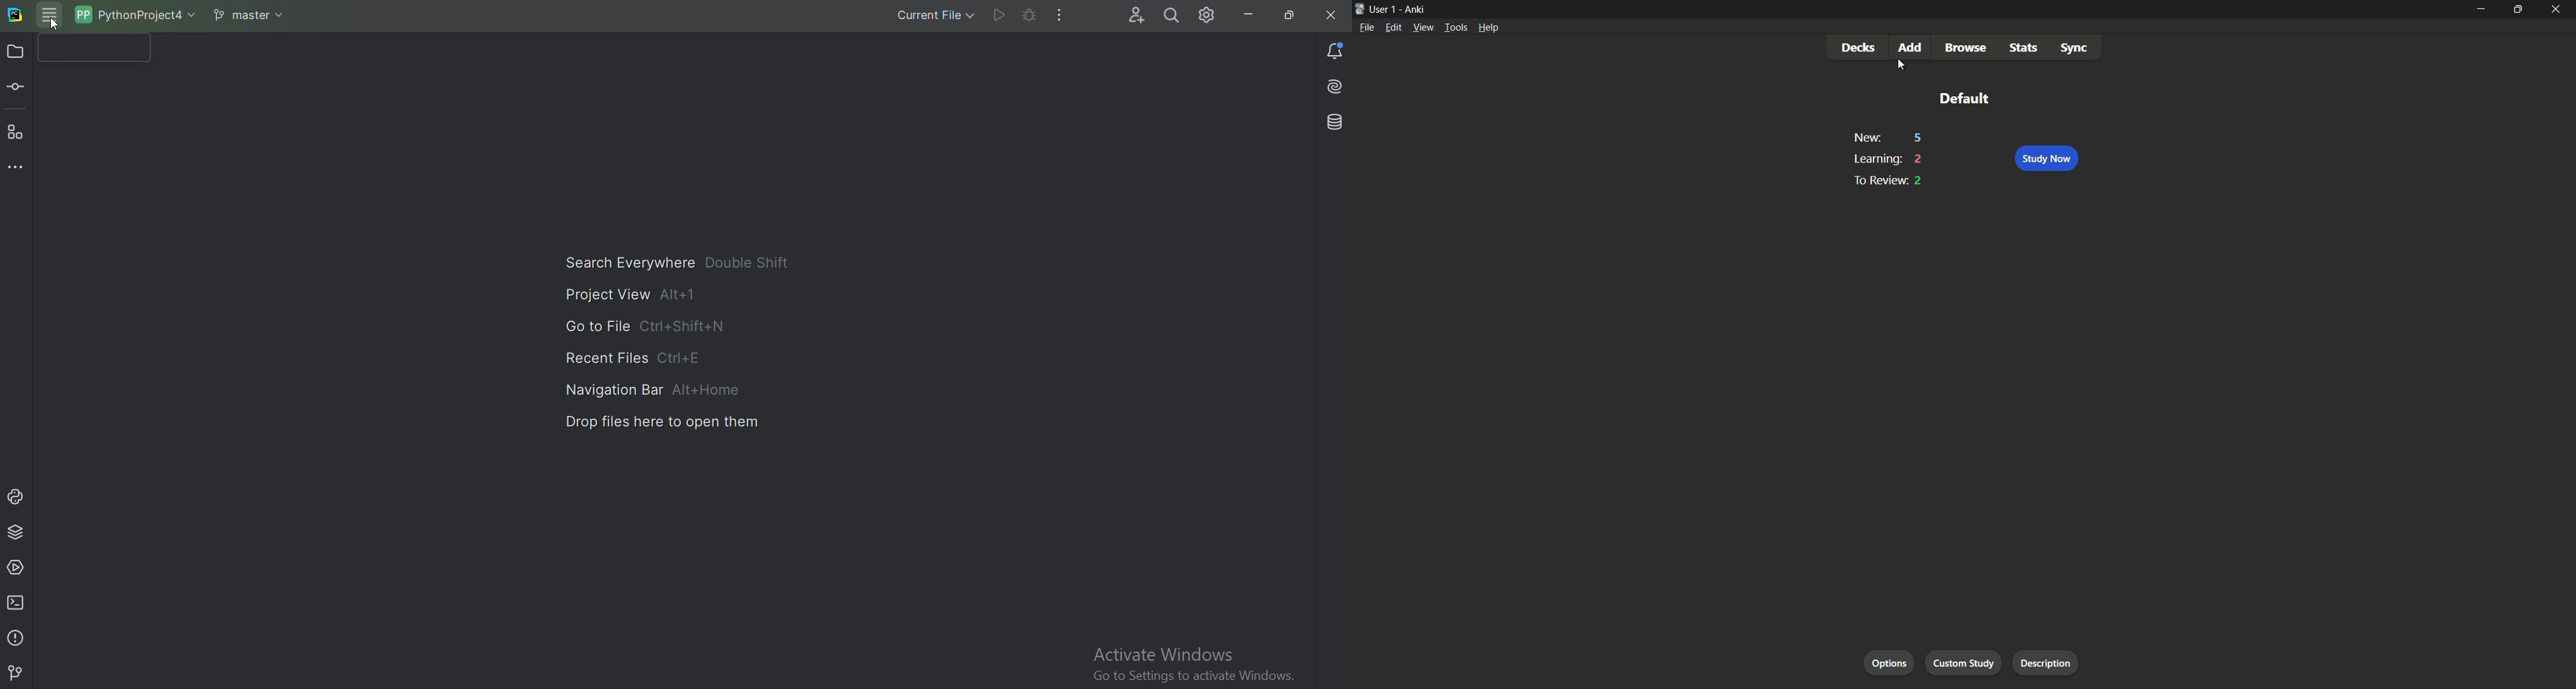 The image size is (2576, 700). I want to click on 2, so click(1917, 181).